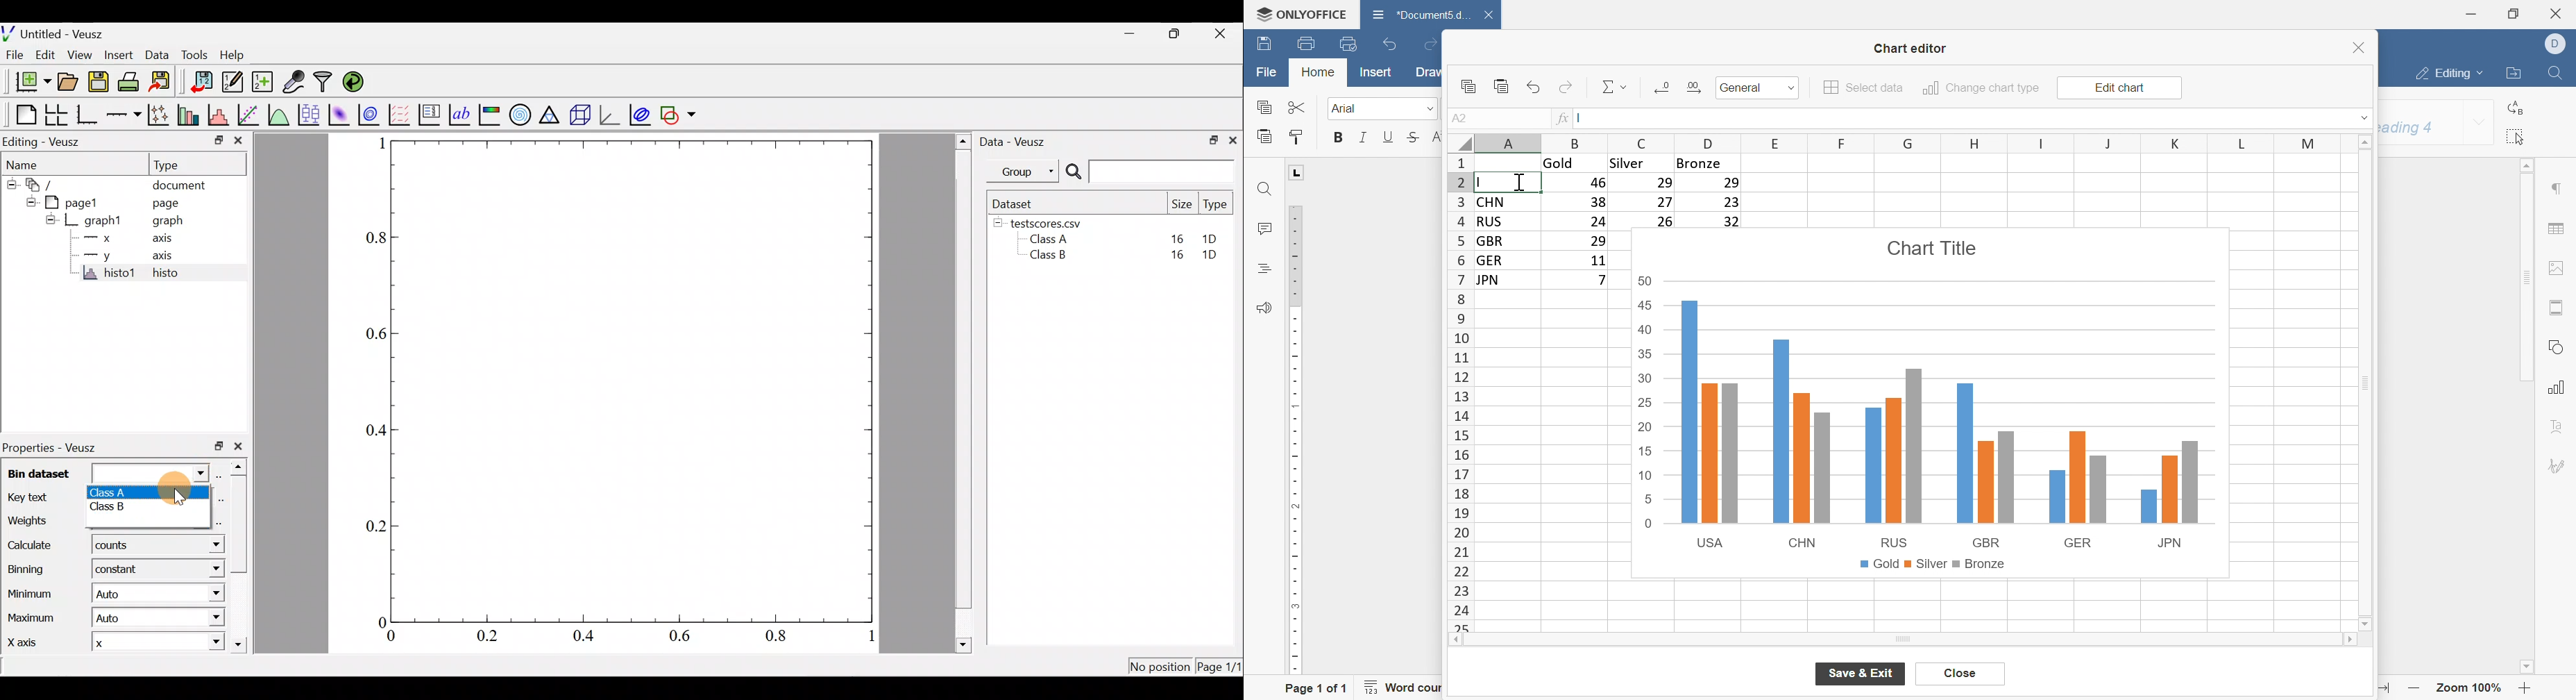  What do you see at coordinates (1388, 137) in the screenshot?
I see `underline` at bounding box center [1388, 137].